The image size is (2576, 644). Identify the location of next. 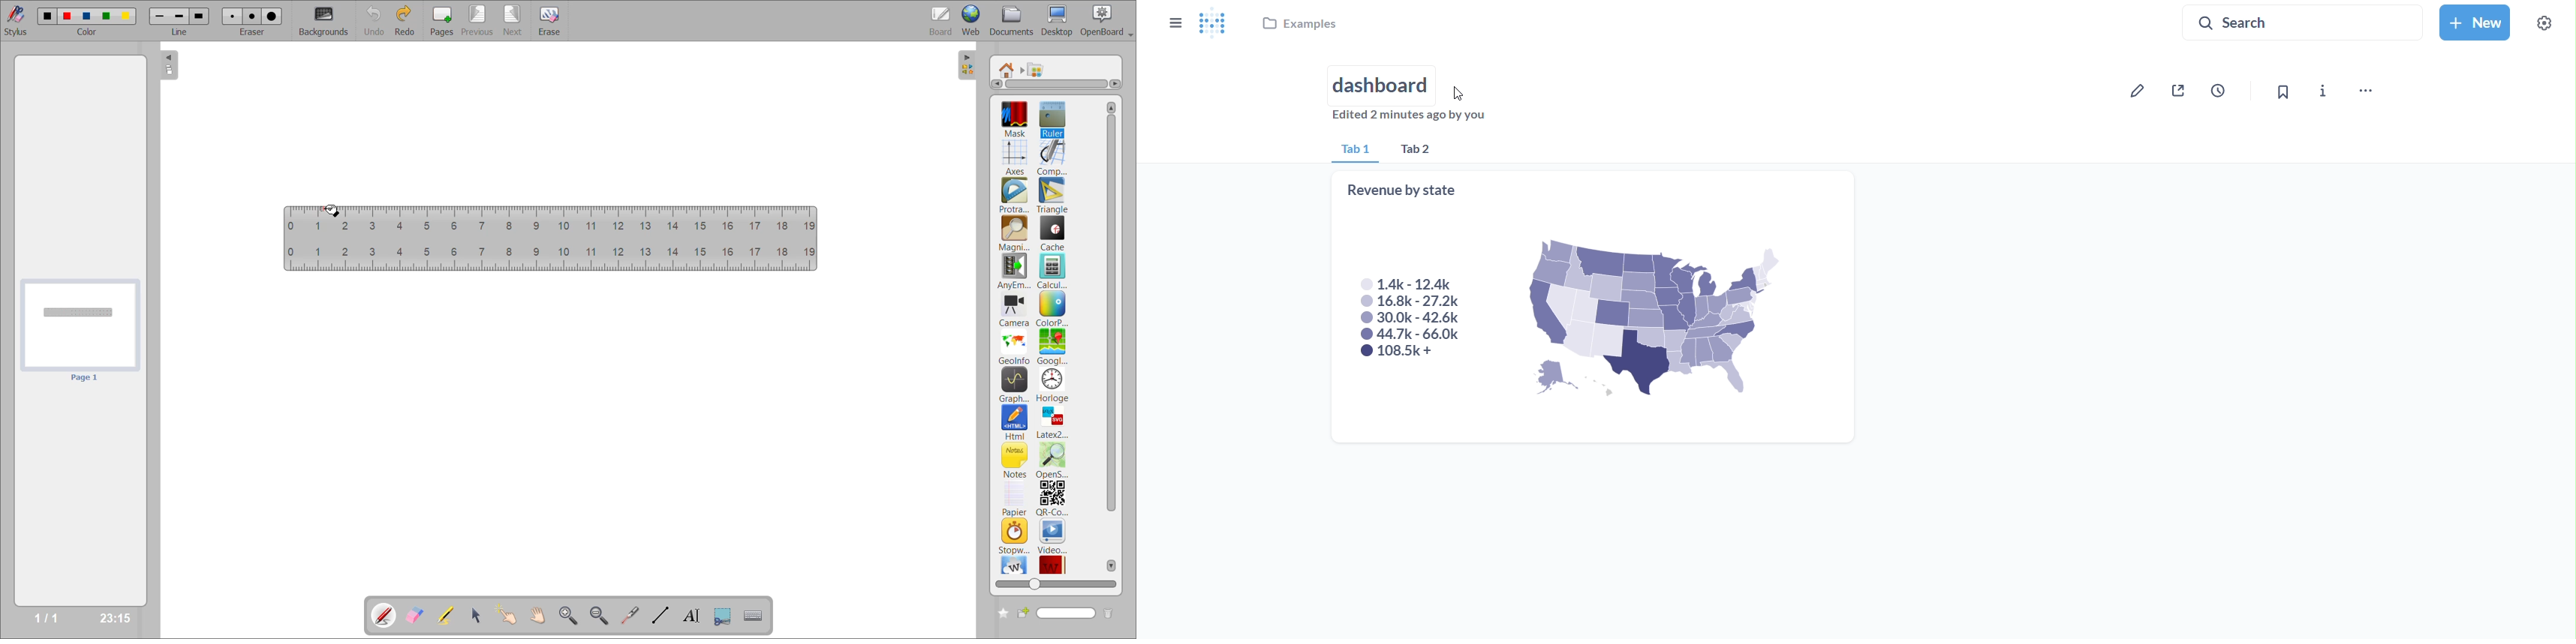
(515, 19).